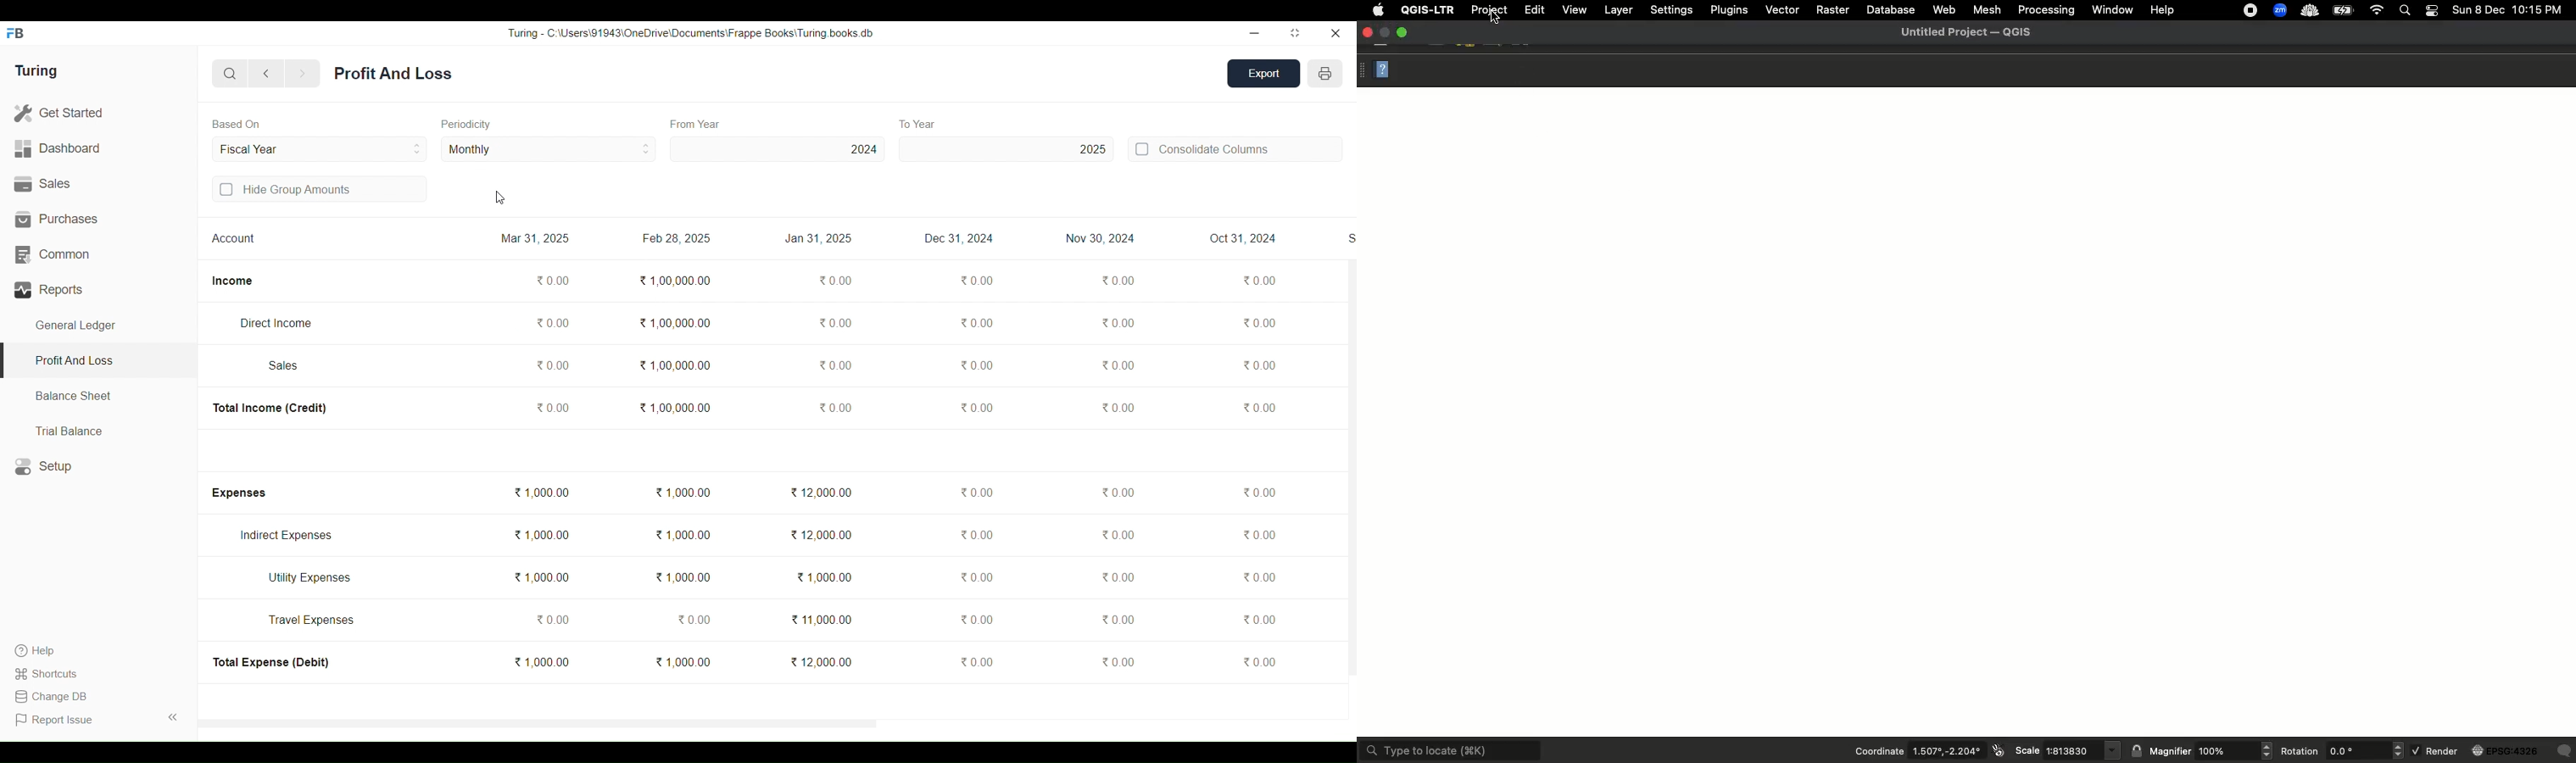 The image size is (2576, 784). What do you see at coordinates (98, 362) in the screenshot?
I see `Profit And Loss` at bounding box center [98, 362].